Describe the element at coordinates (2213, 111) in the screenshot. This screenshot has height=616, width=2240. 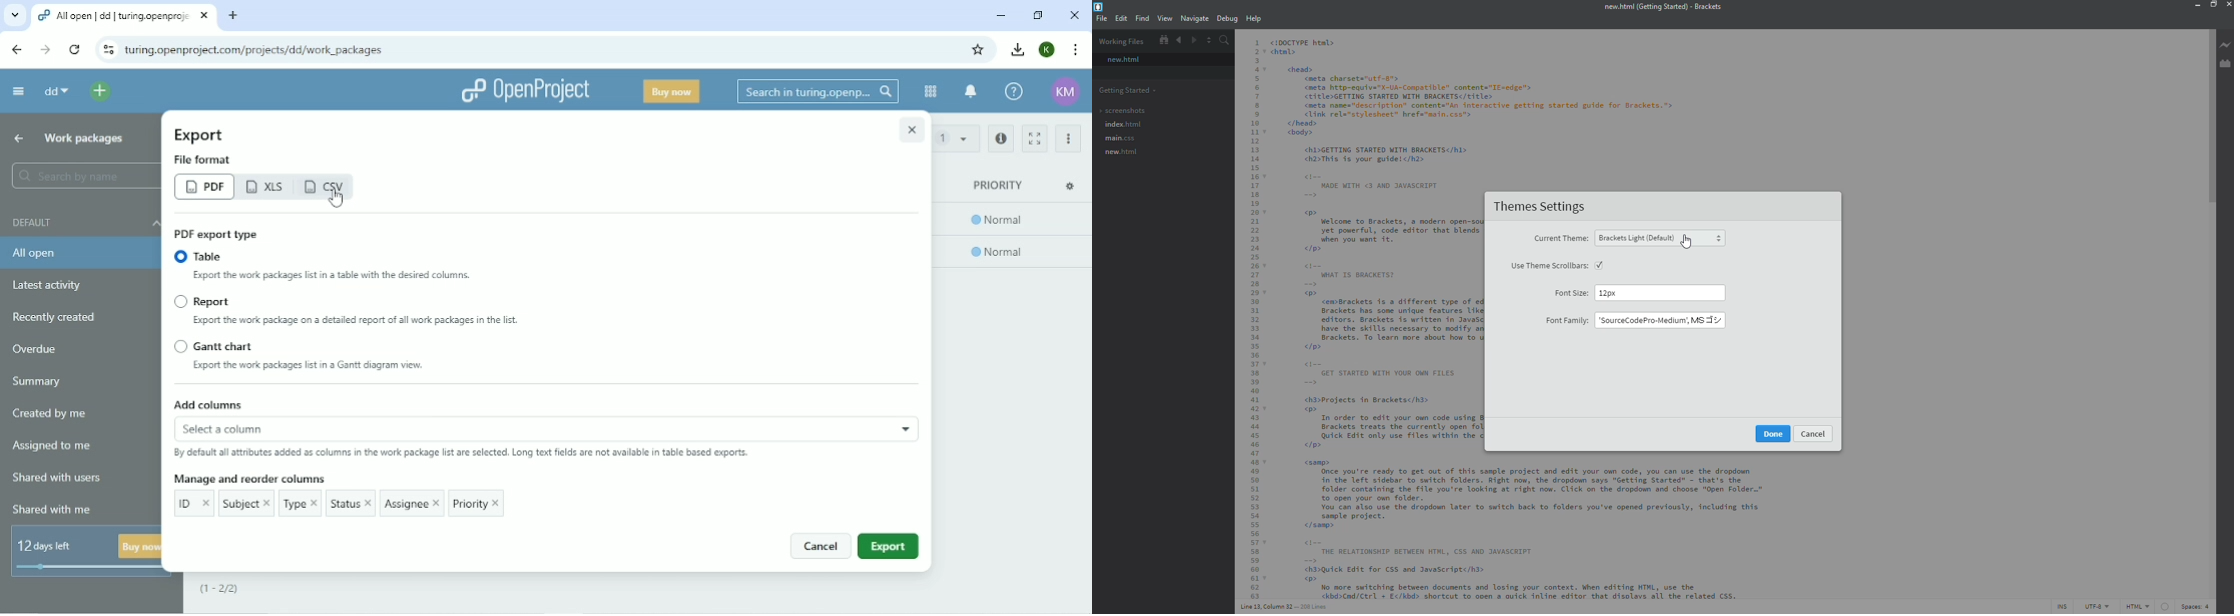
I see `scroll bar` at that location.